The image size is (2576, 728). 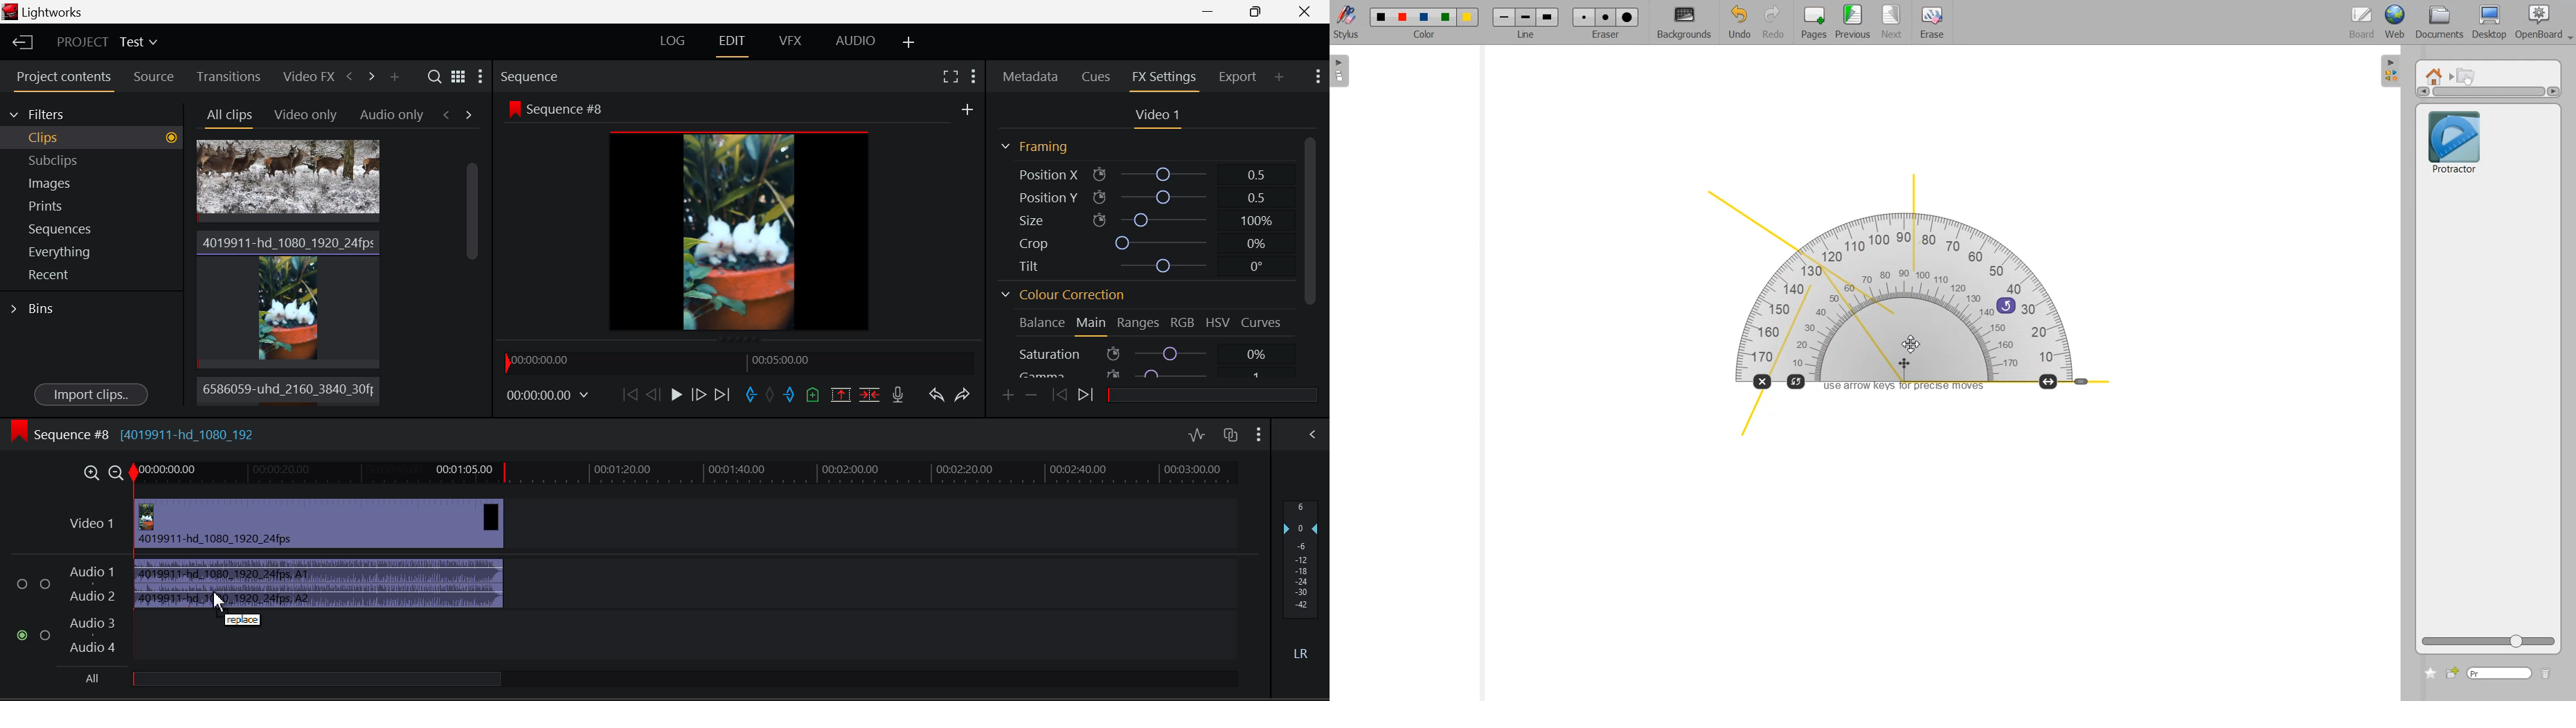 What do you see at coordinates (65, 611) in the screenshot?
I see `Audio Input Fields` at bounding box center [65, 611].